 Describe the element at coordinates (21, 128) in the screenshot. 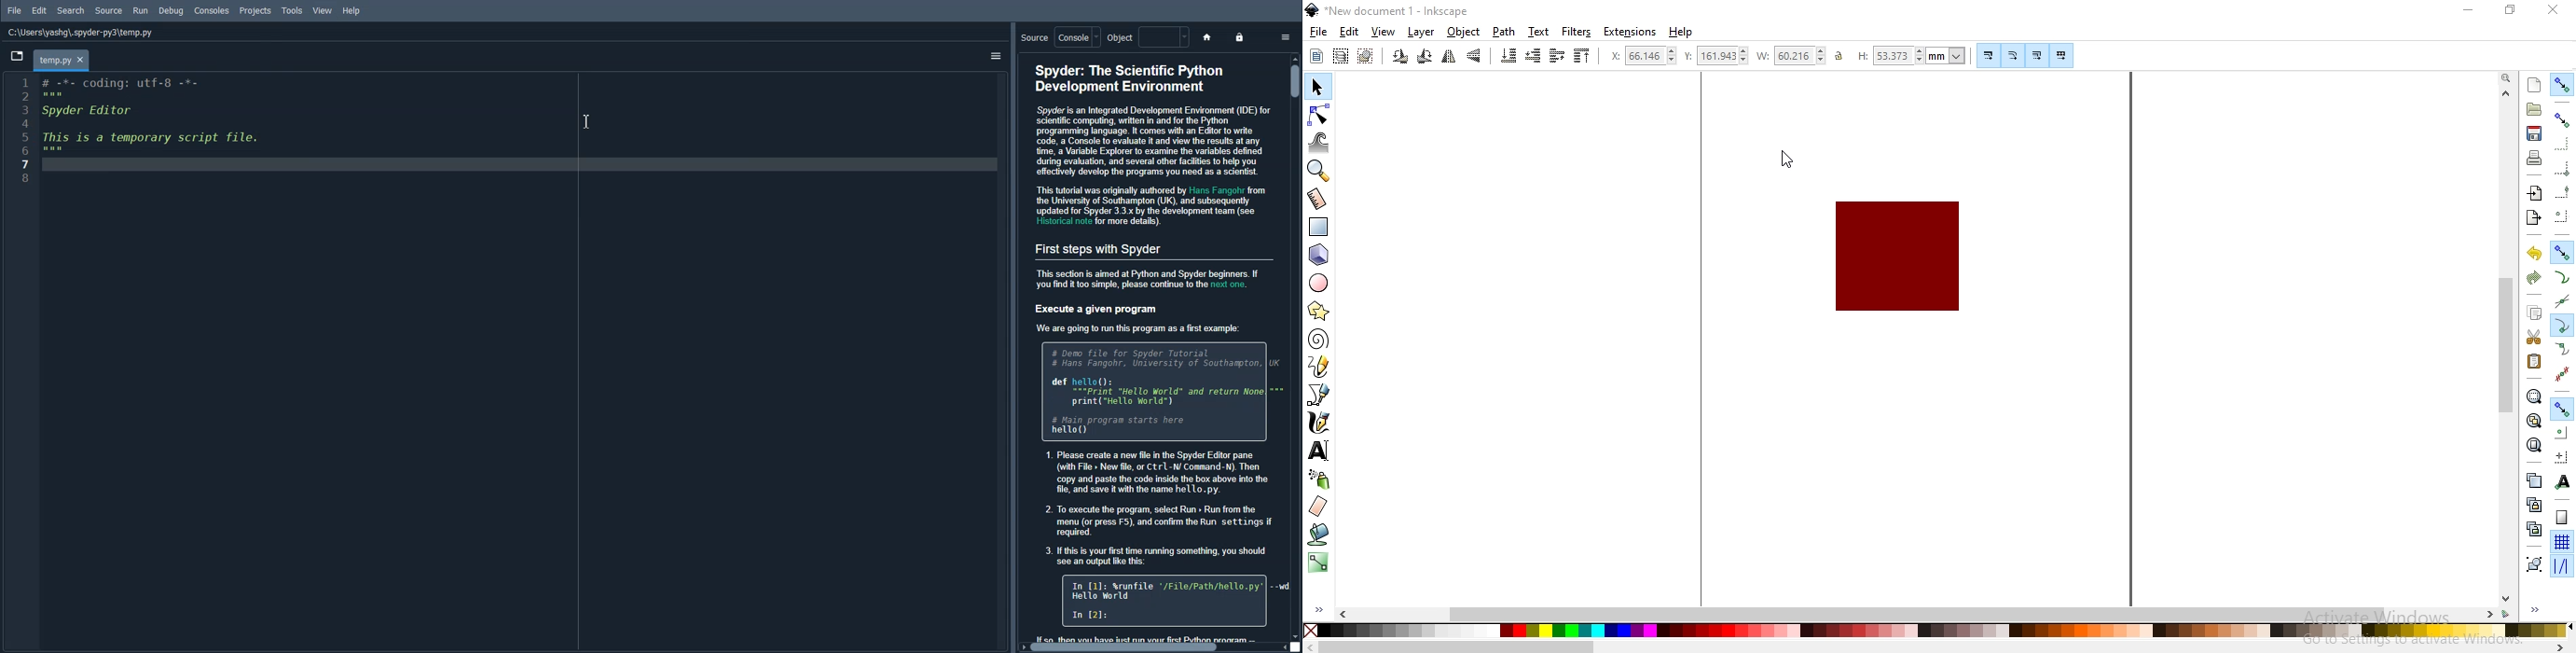

I see `Line Number` at that location.